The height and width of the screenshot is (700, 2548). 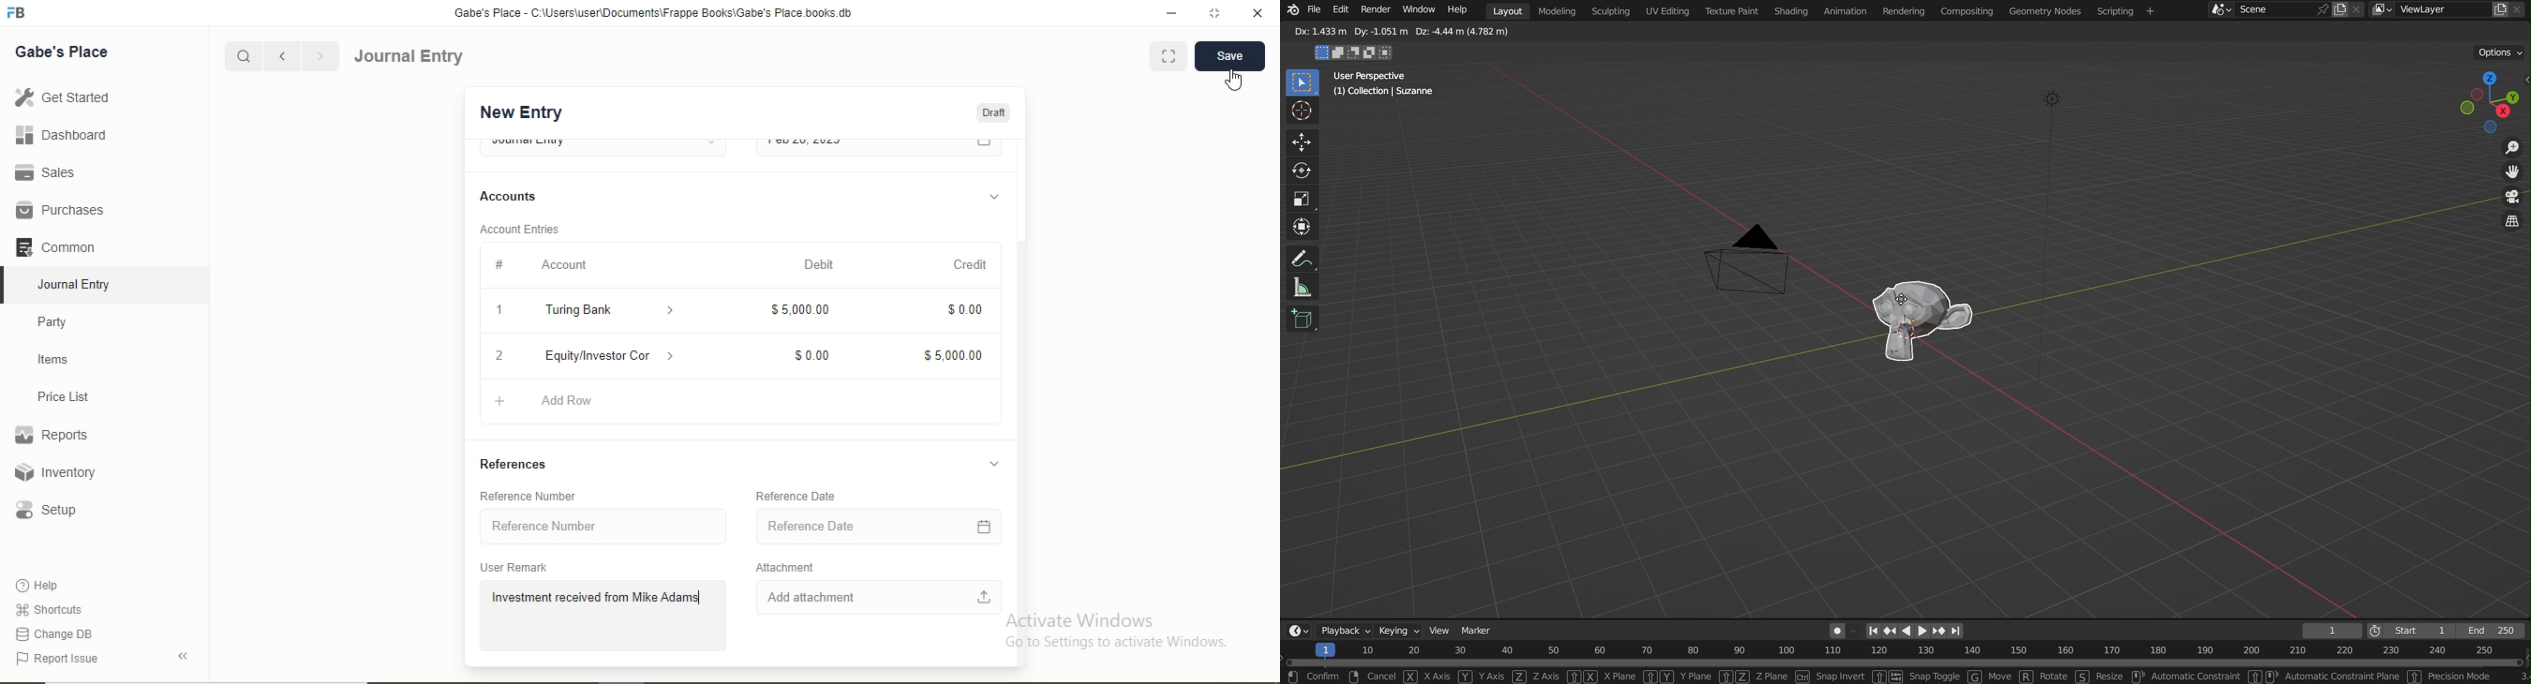 I want to click on Add, so click(x=500, y=401).